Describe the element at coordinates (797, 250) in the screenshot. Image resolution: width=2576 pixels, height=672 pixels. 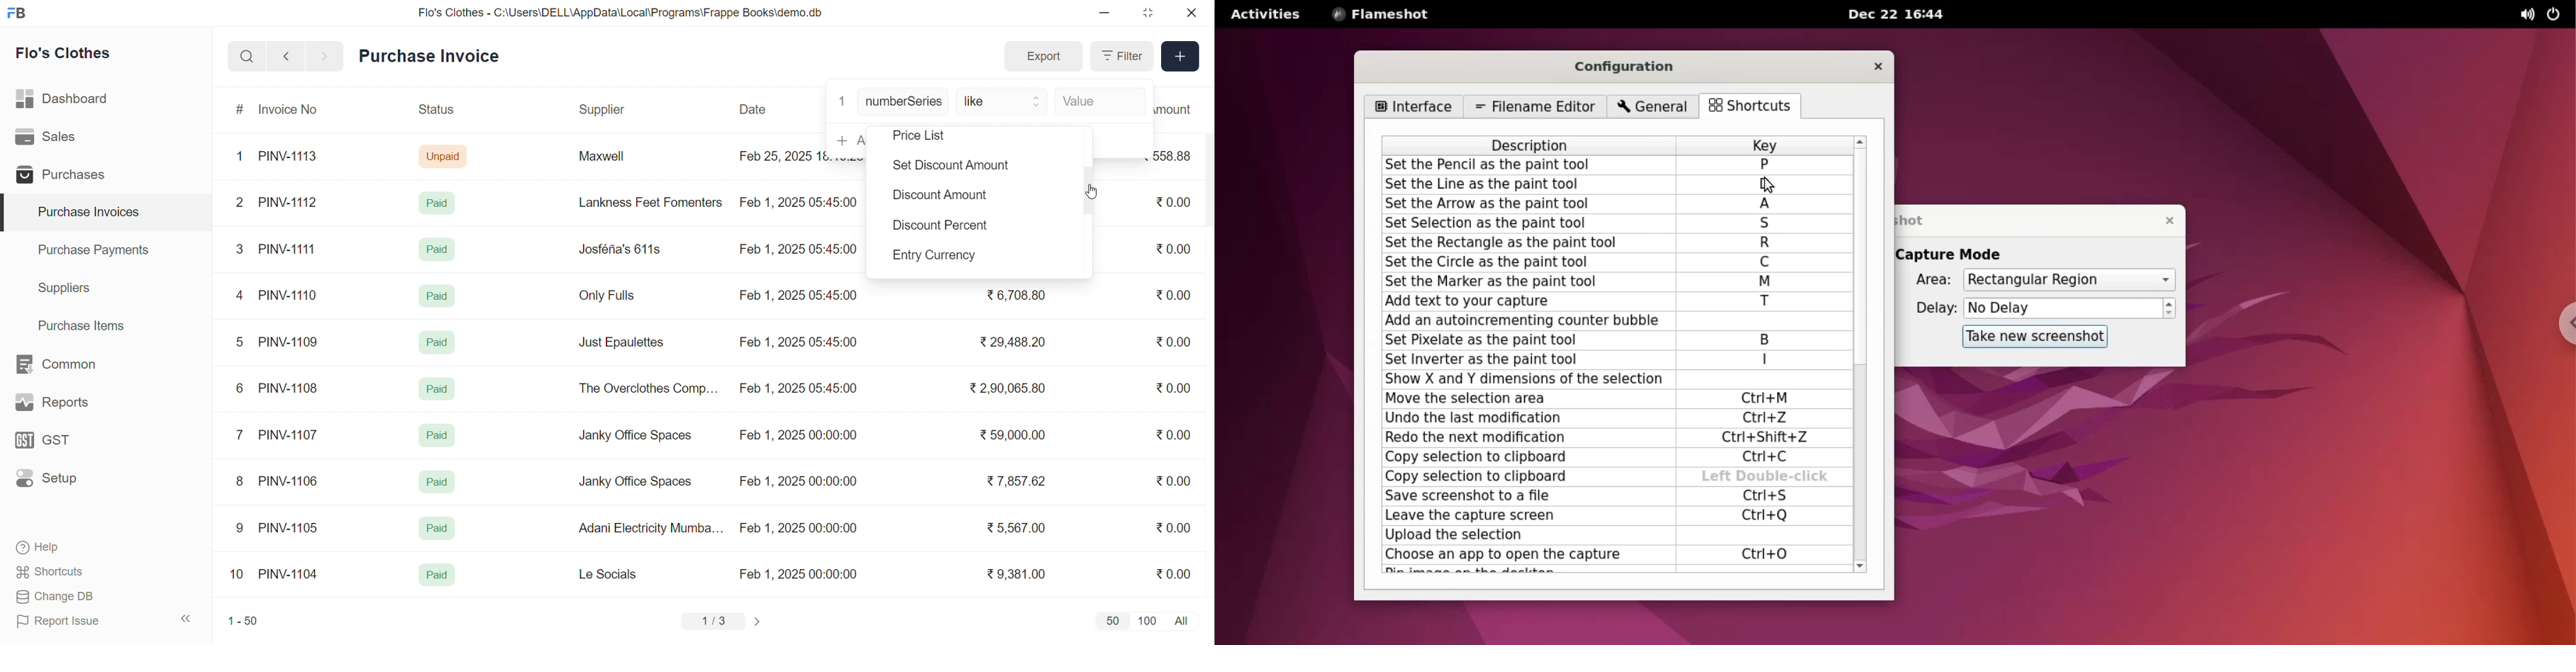
I see `Feb 1, 2025 05:45:00` at that location.